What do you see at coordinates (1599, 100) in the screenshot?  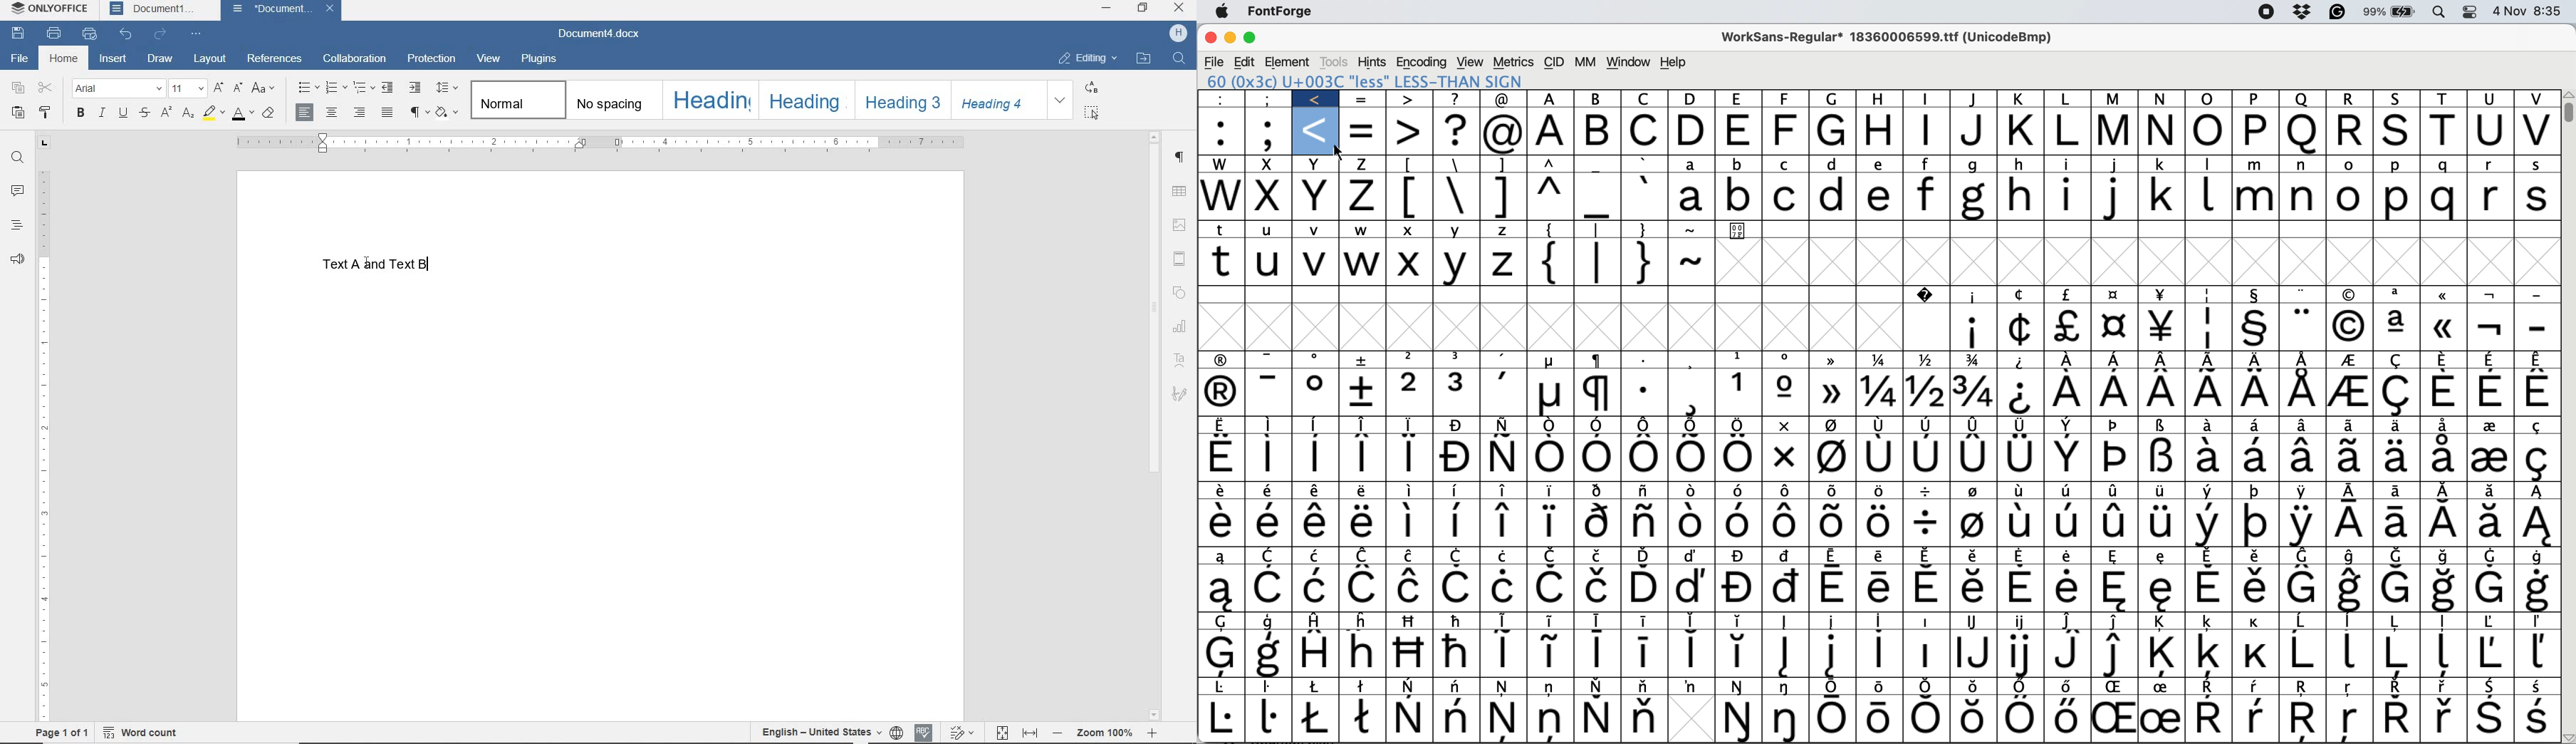 I see `b` at bounding box center [1599, 100].